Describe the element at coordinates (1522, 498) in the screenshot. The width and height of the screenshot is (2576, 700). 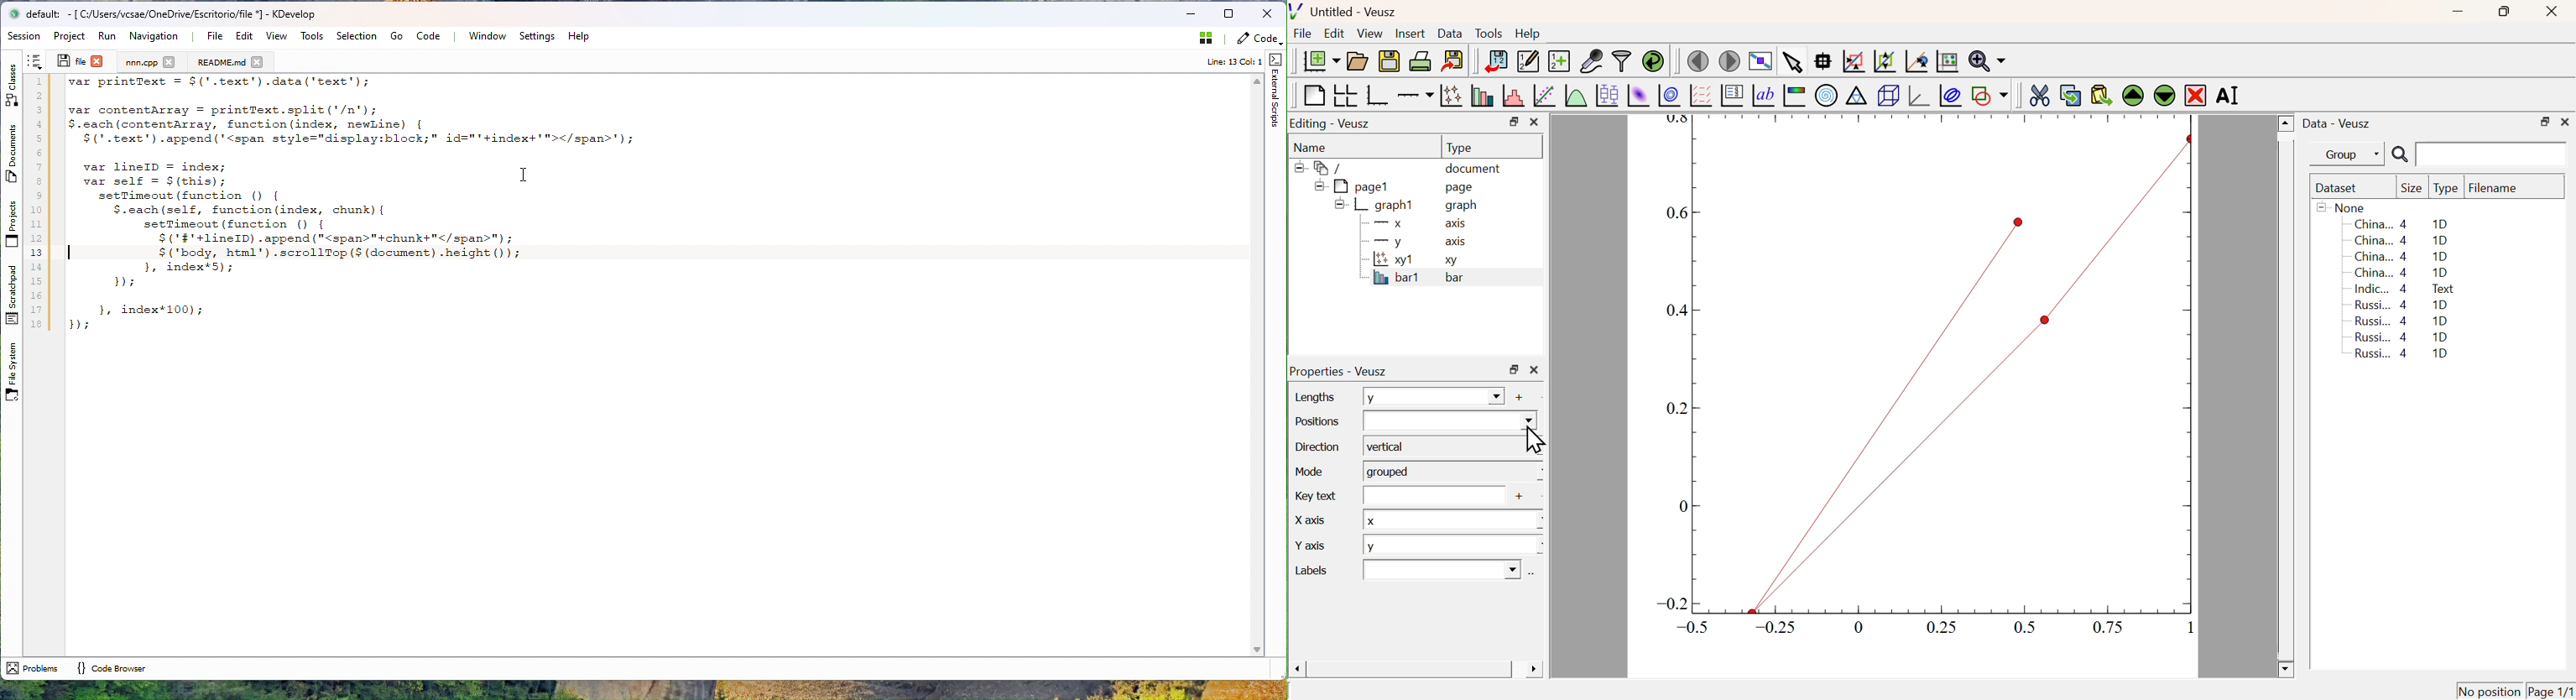
I see `Add` at that location.